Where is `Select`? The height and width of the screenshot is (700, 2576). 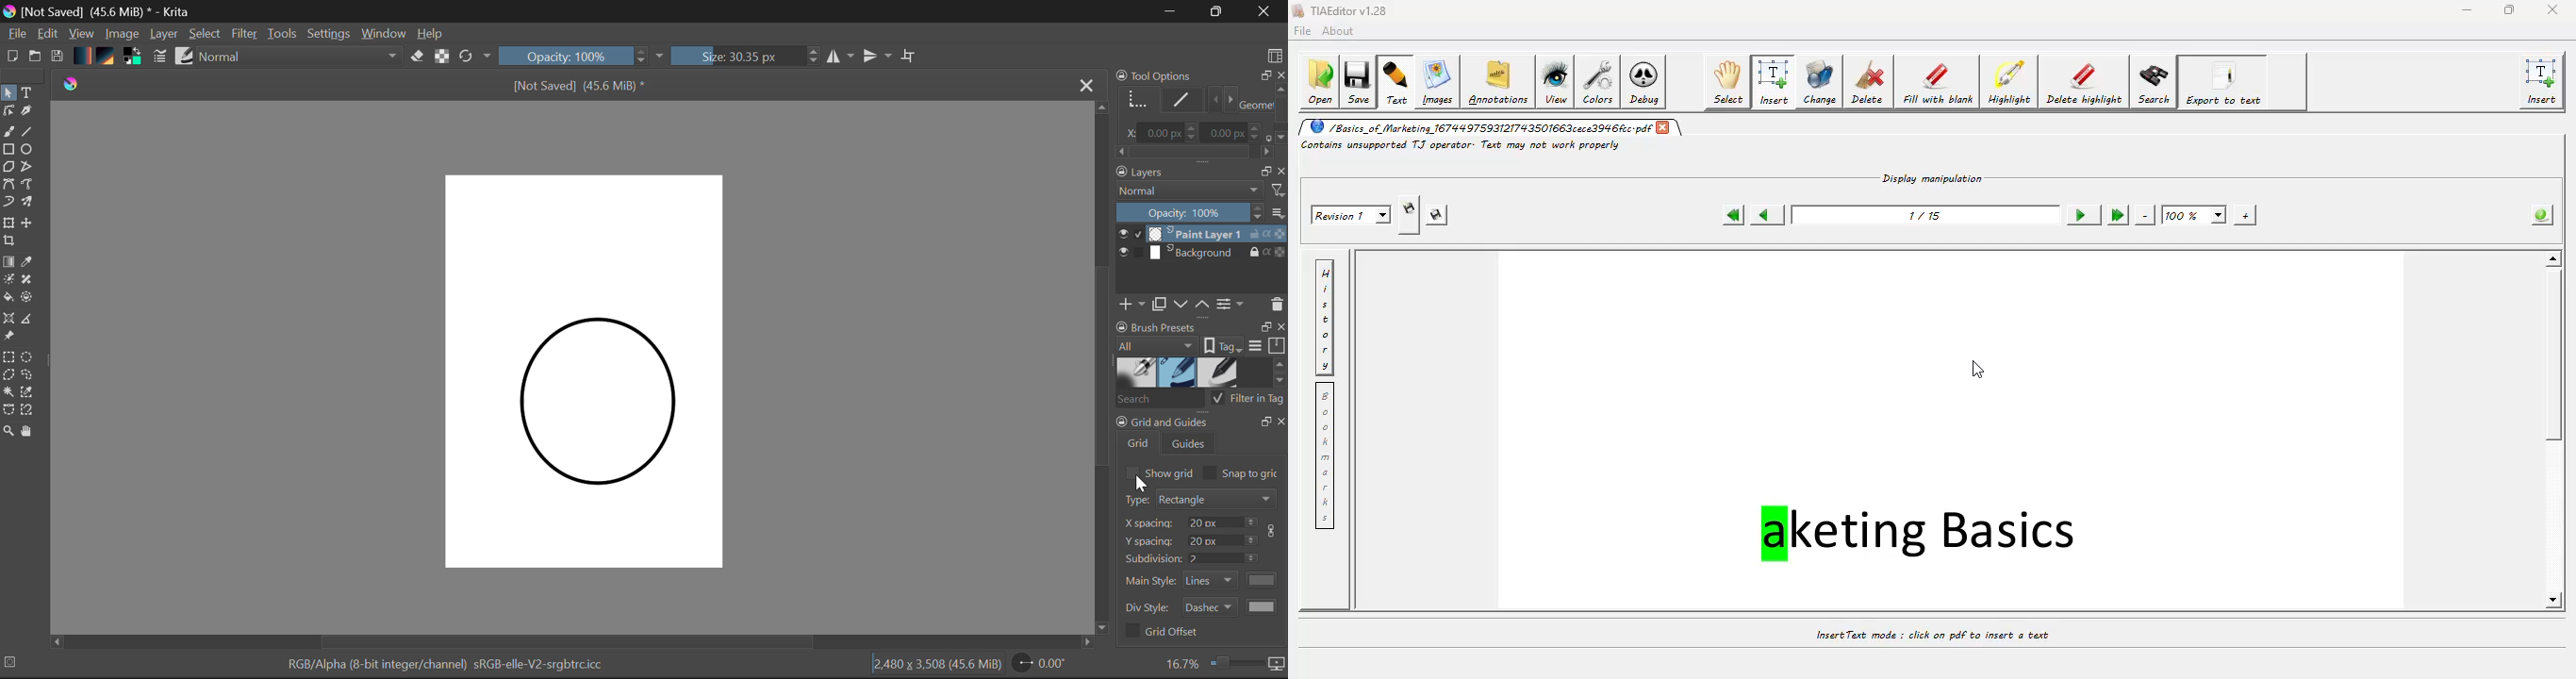
Select is located at coordinates (9, 93).